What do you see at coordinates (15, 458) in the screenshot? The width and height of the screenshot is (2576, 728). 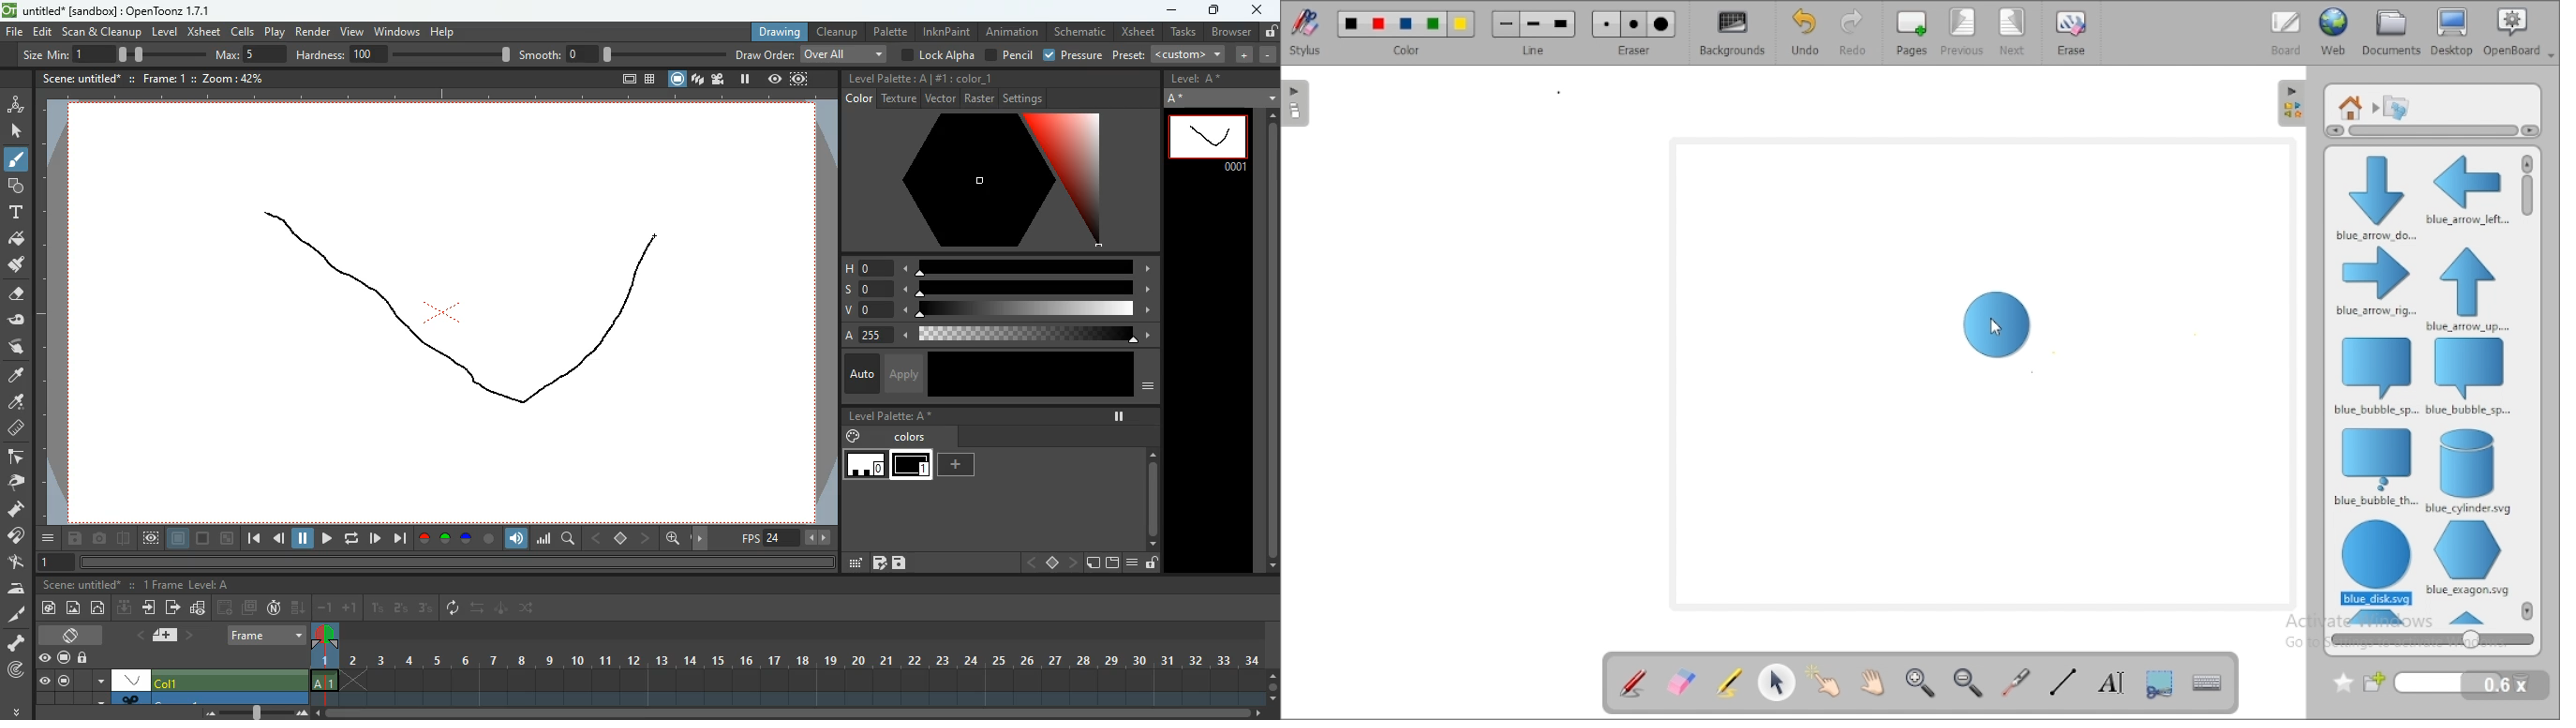 I see `edge` at bounding box center [15, 458].